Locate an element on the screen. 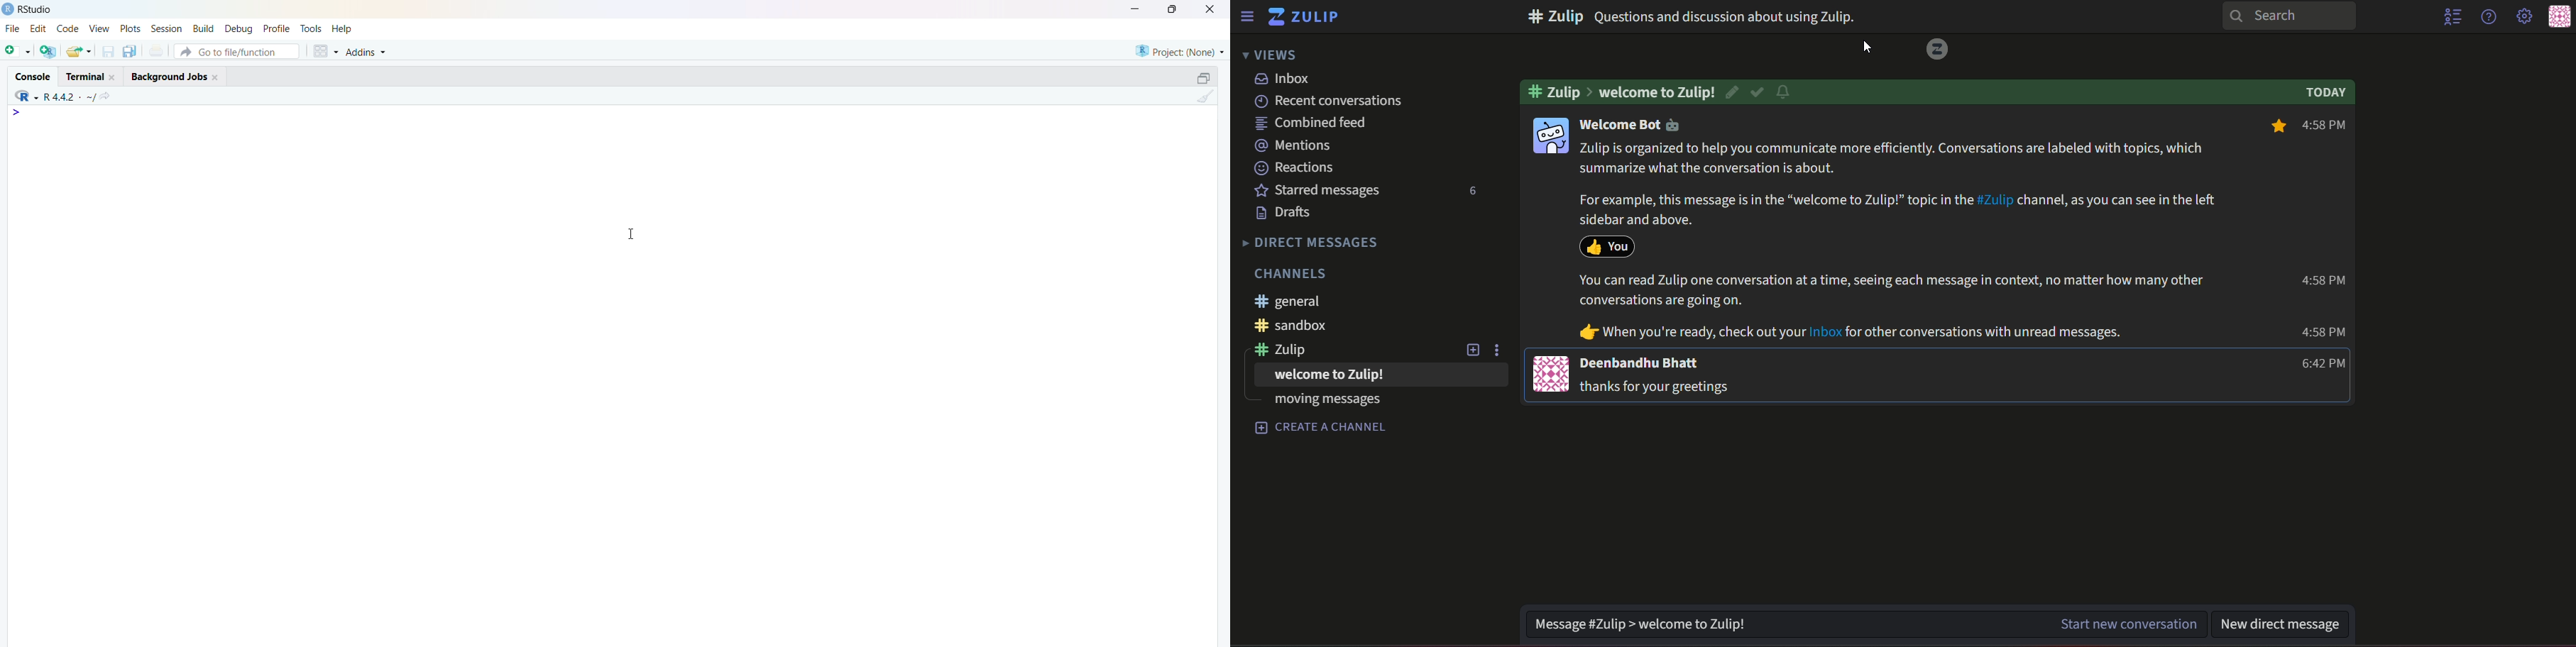  duplicate is located at coordinates (131, 51).